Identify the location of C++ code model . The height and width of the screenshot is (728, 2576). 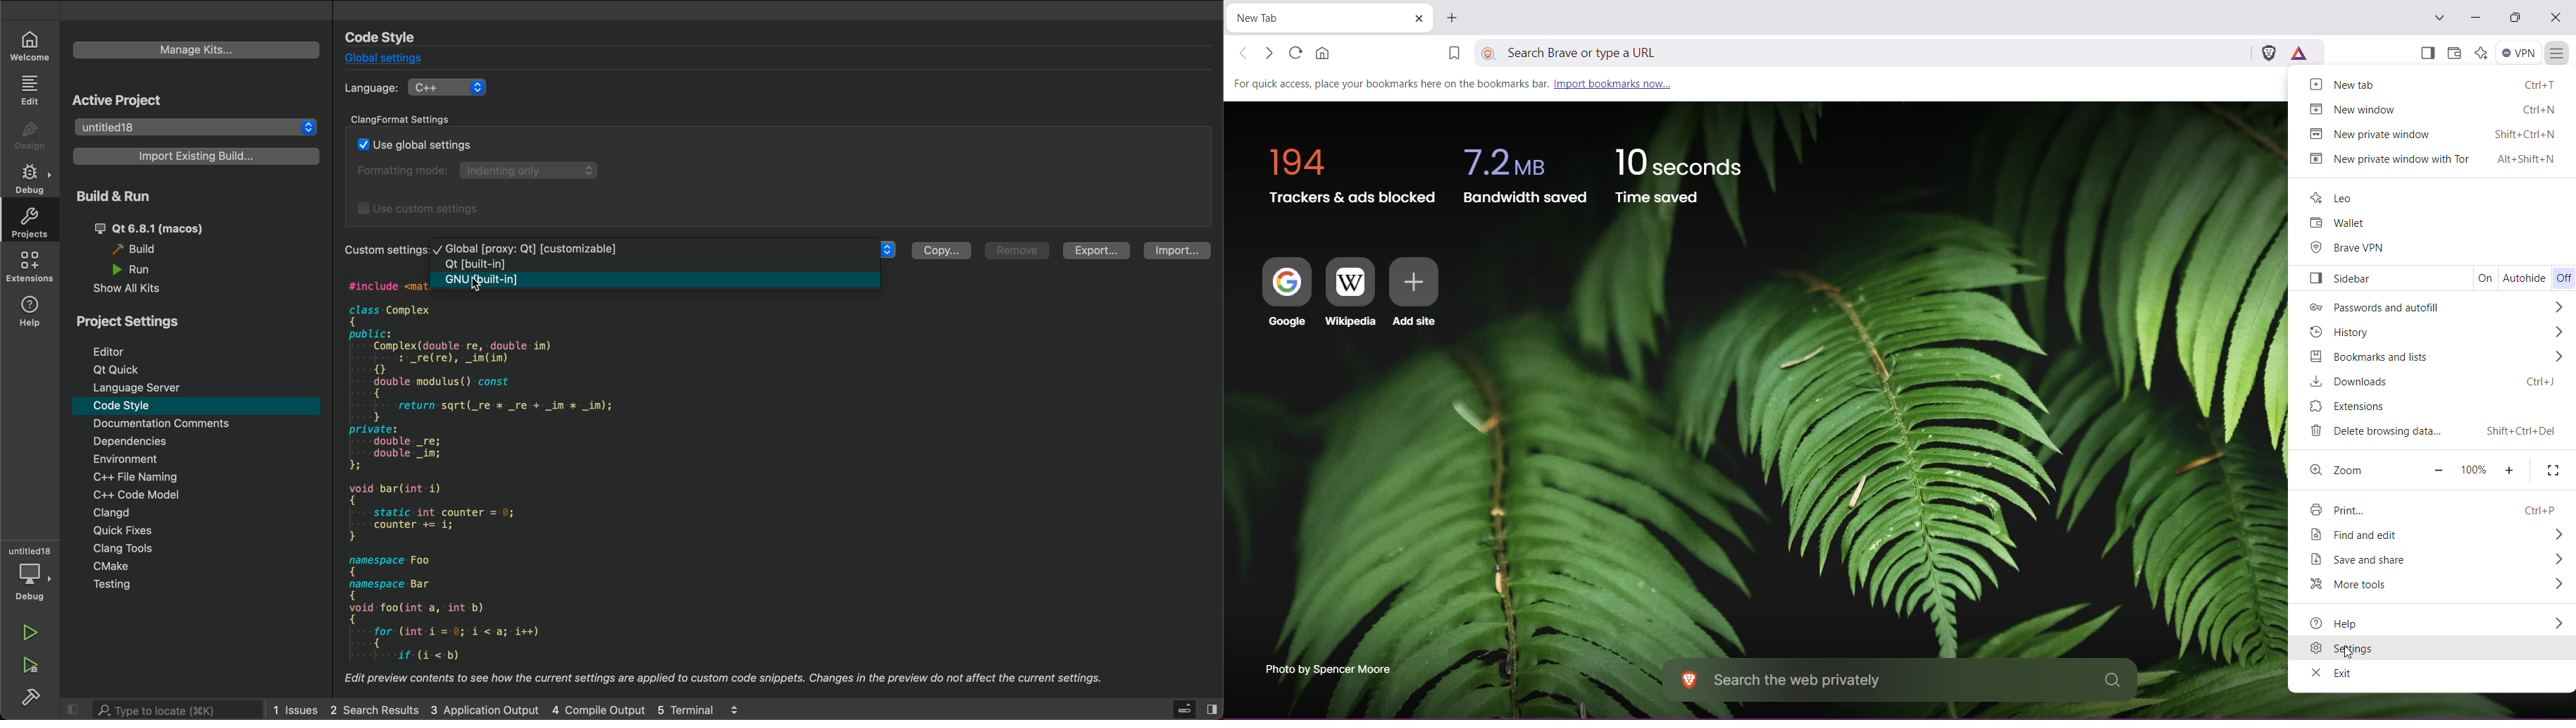
(156, 497).